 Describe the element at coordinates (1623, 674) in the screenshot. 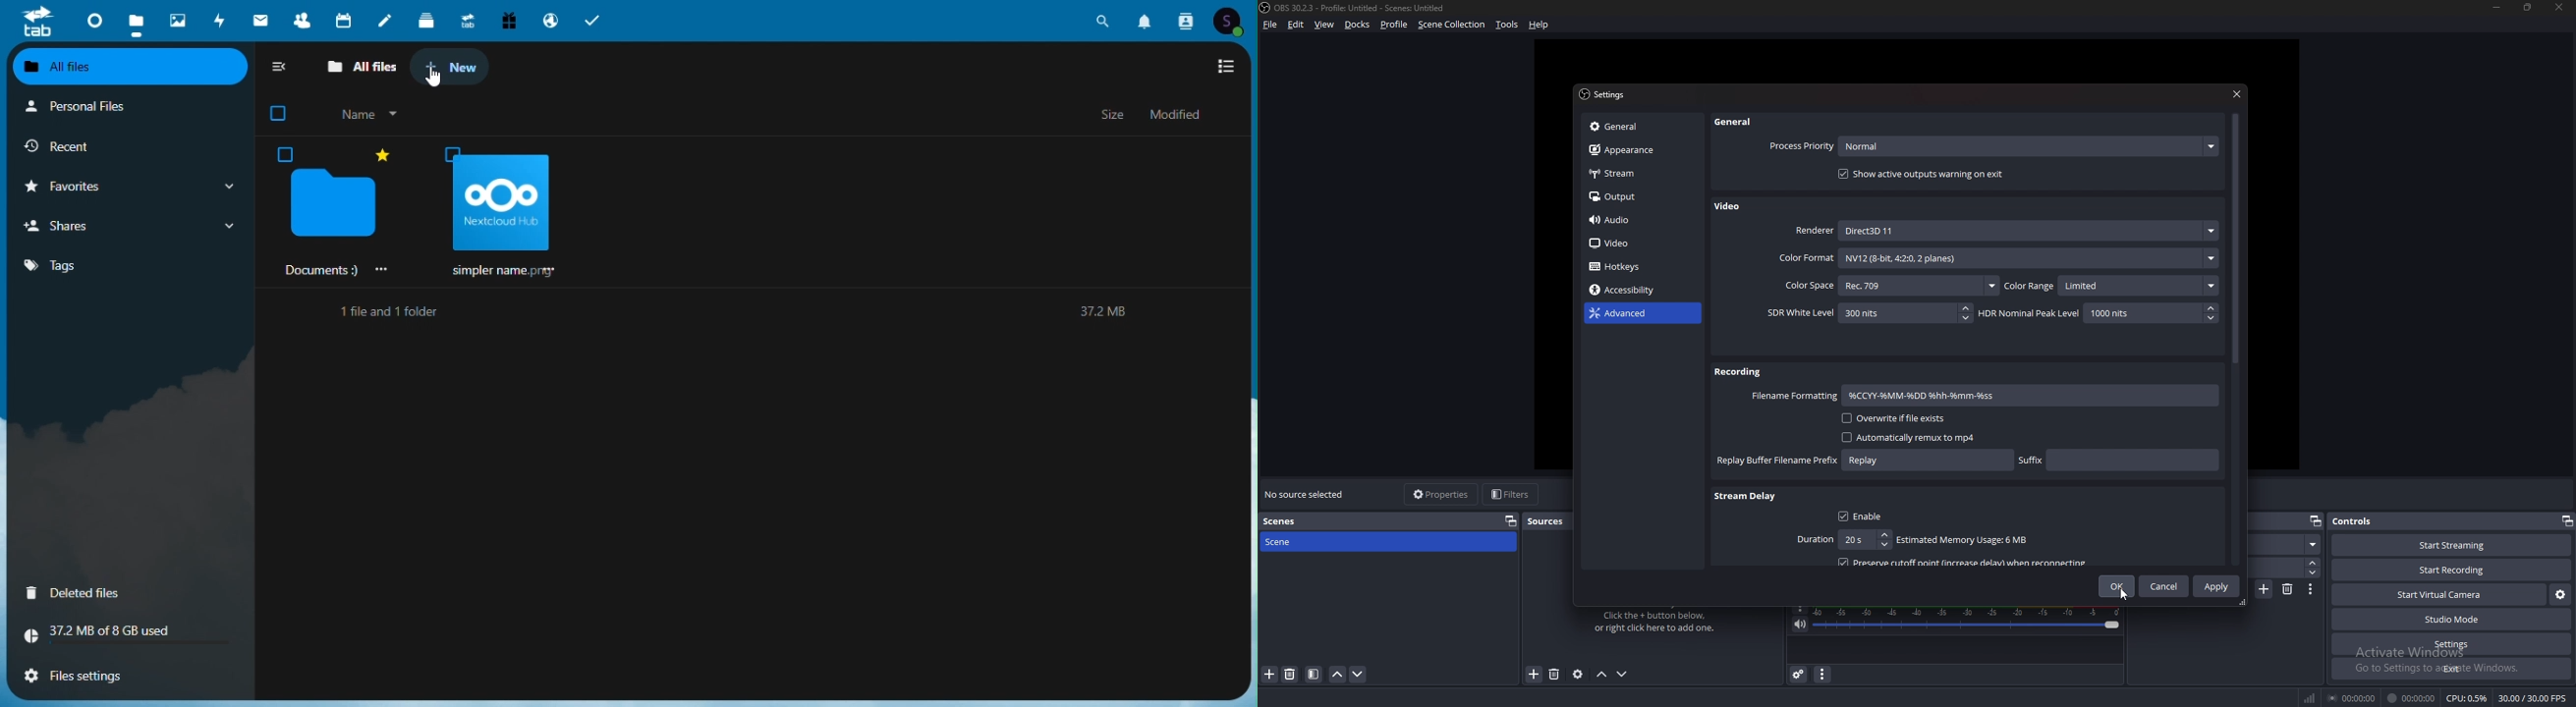

I see `move sources down` at that location.